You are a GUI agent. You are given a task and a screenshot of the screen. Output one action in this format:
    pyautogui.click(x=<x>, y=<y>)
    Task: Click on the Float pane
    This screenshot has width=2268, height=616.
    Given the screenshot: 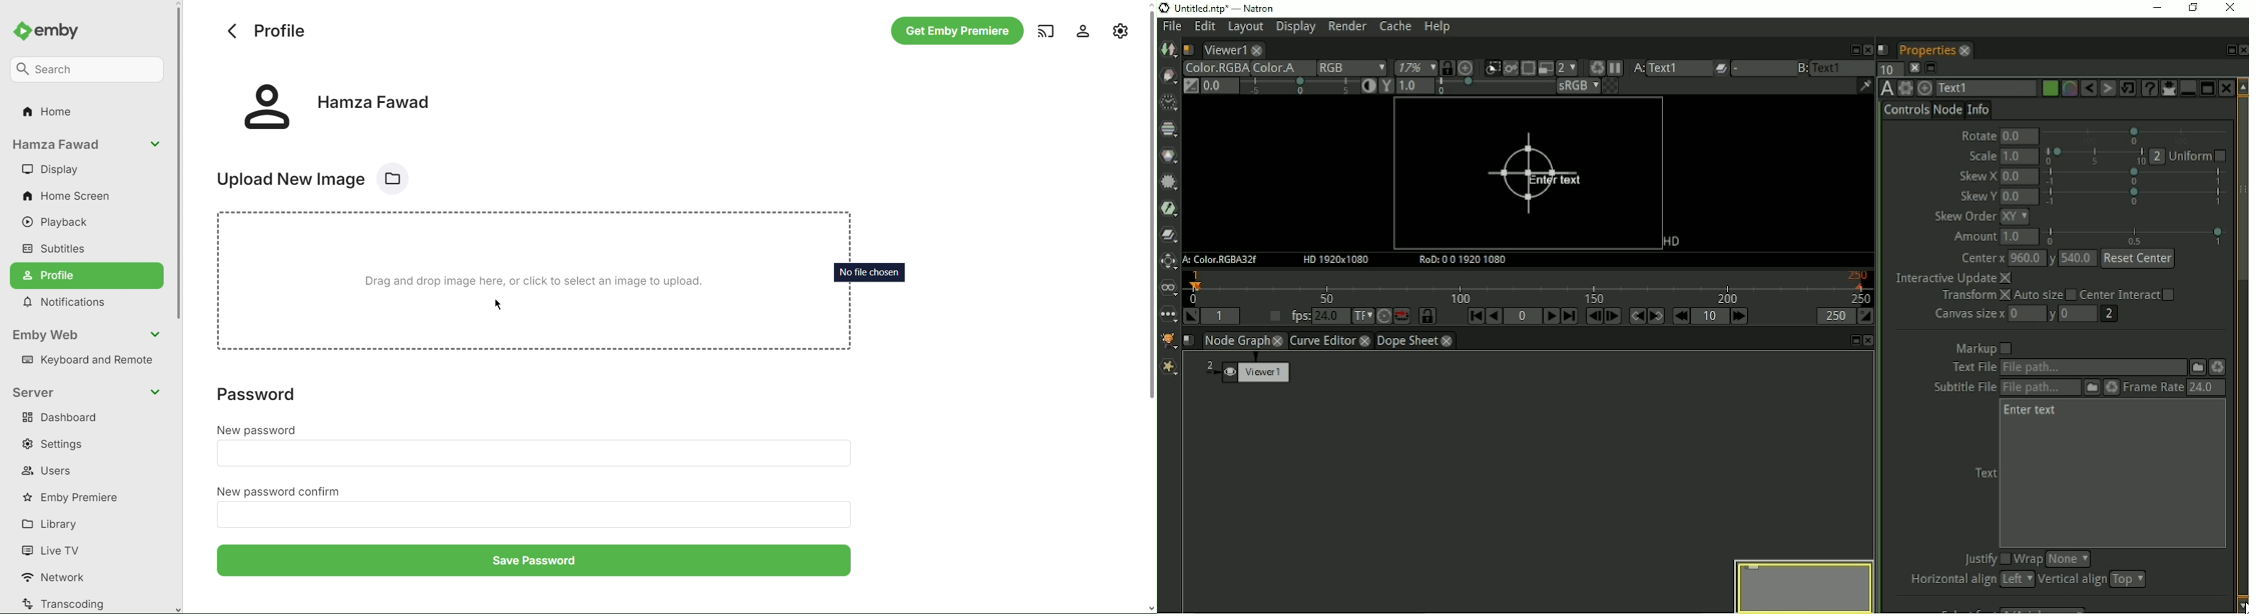 What is the action you would take?
    pyautogui.click(x=2227, y=50)
    